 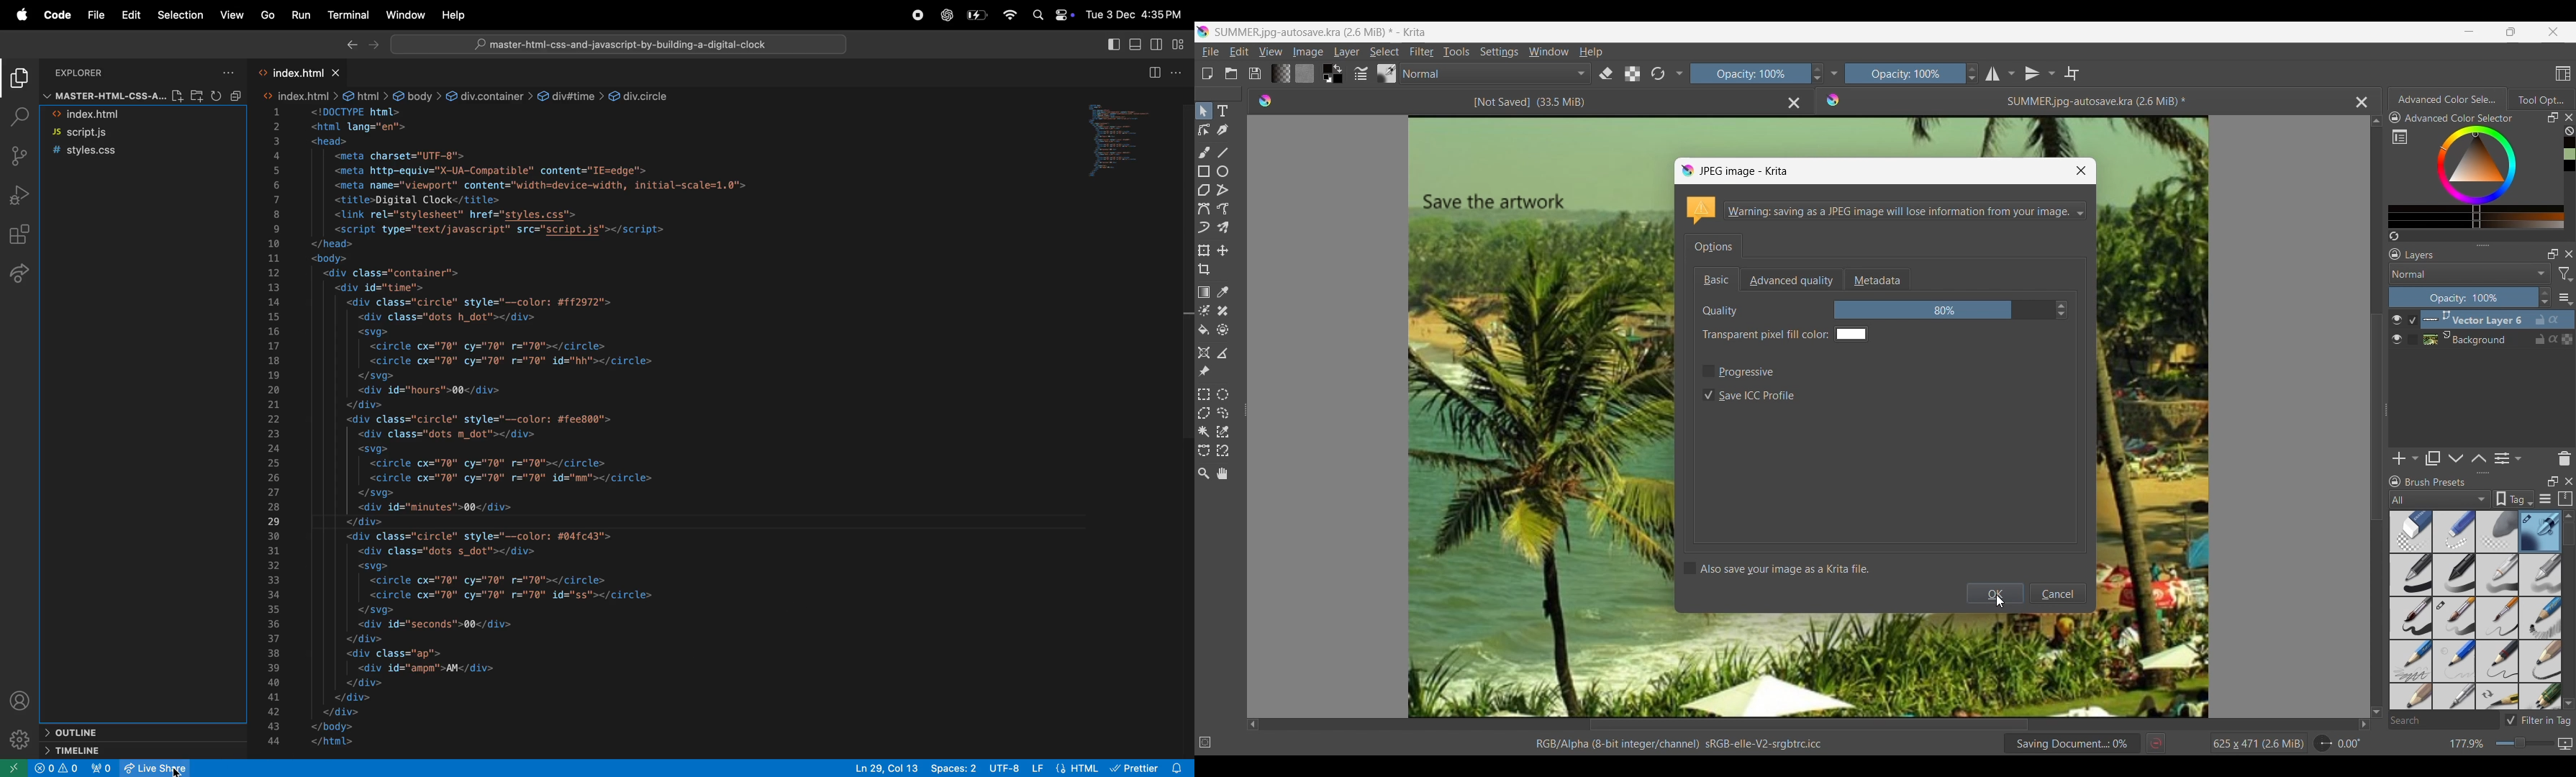 What do you see at coordinates (1203, 432) in the screenshot?
I see `Contiguous selection tool ` at bounding box center [1203, 432].